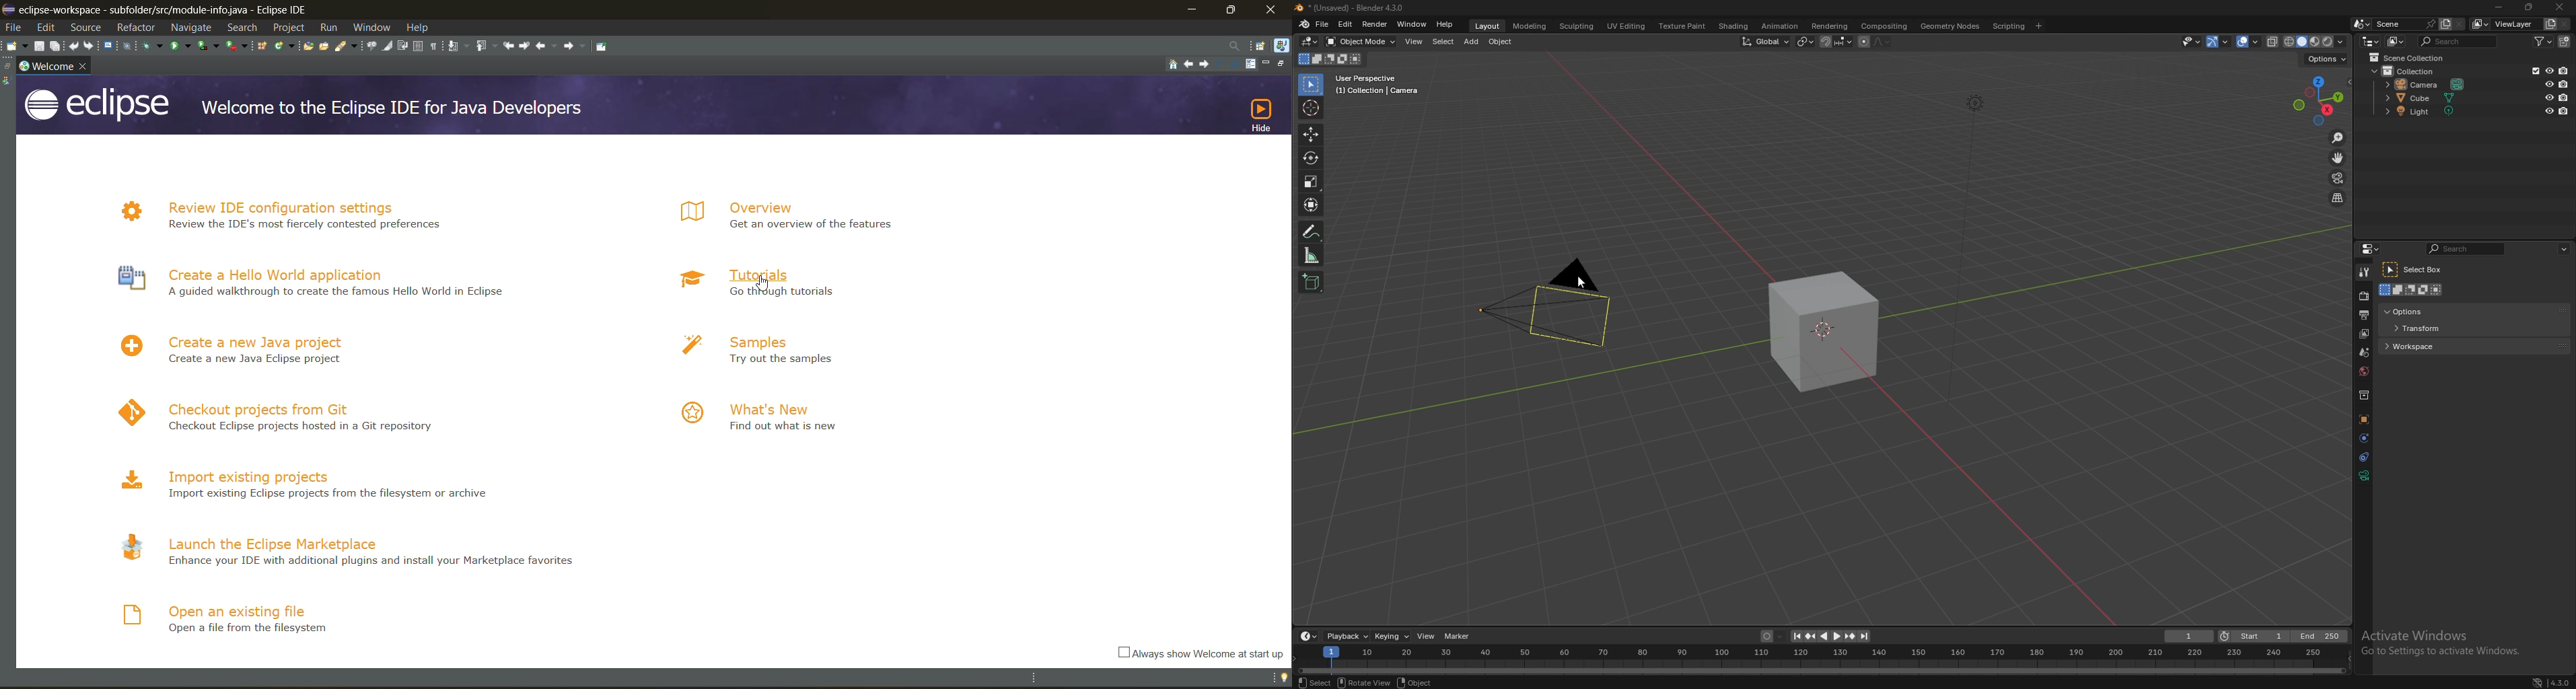 This screenshot has width=2576, height=700. What do you see at coordinates (2360, 24) in the screenshot?
I see `browse scene` at bounding box center [2360, 24].